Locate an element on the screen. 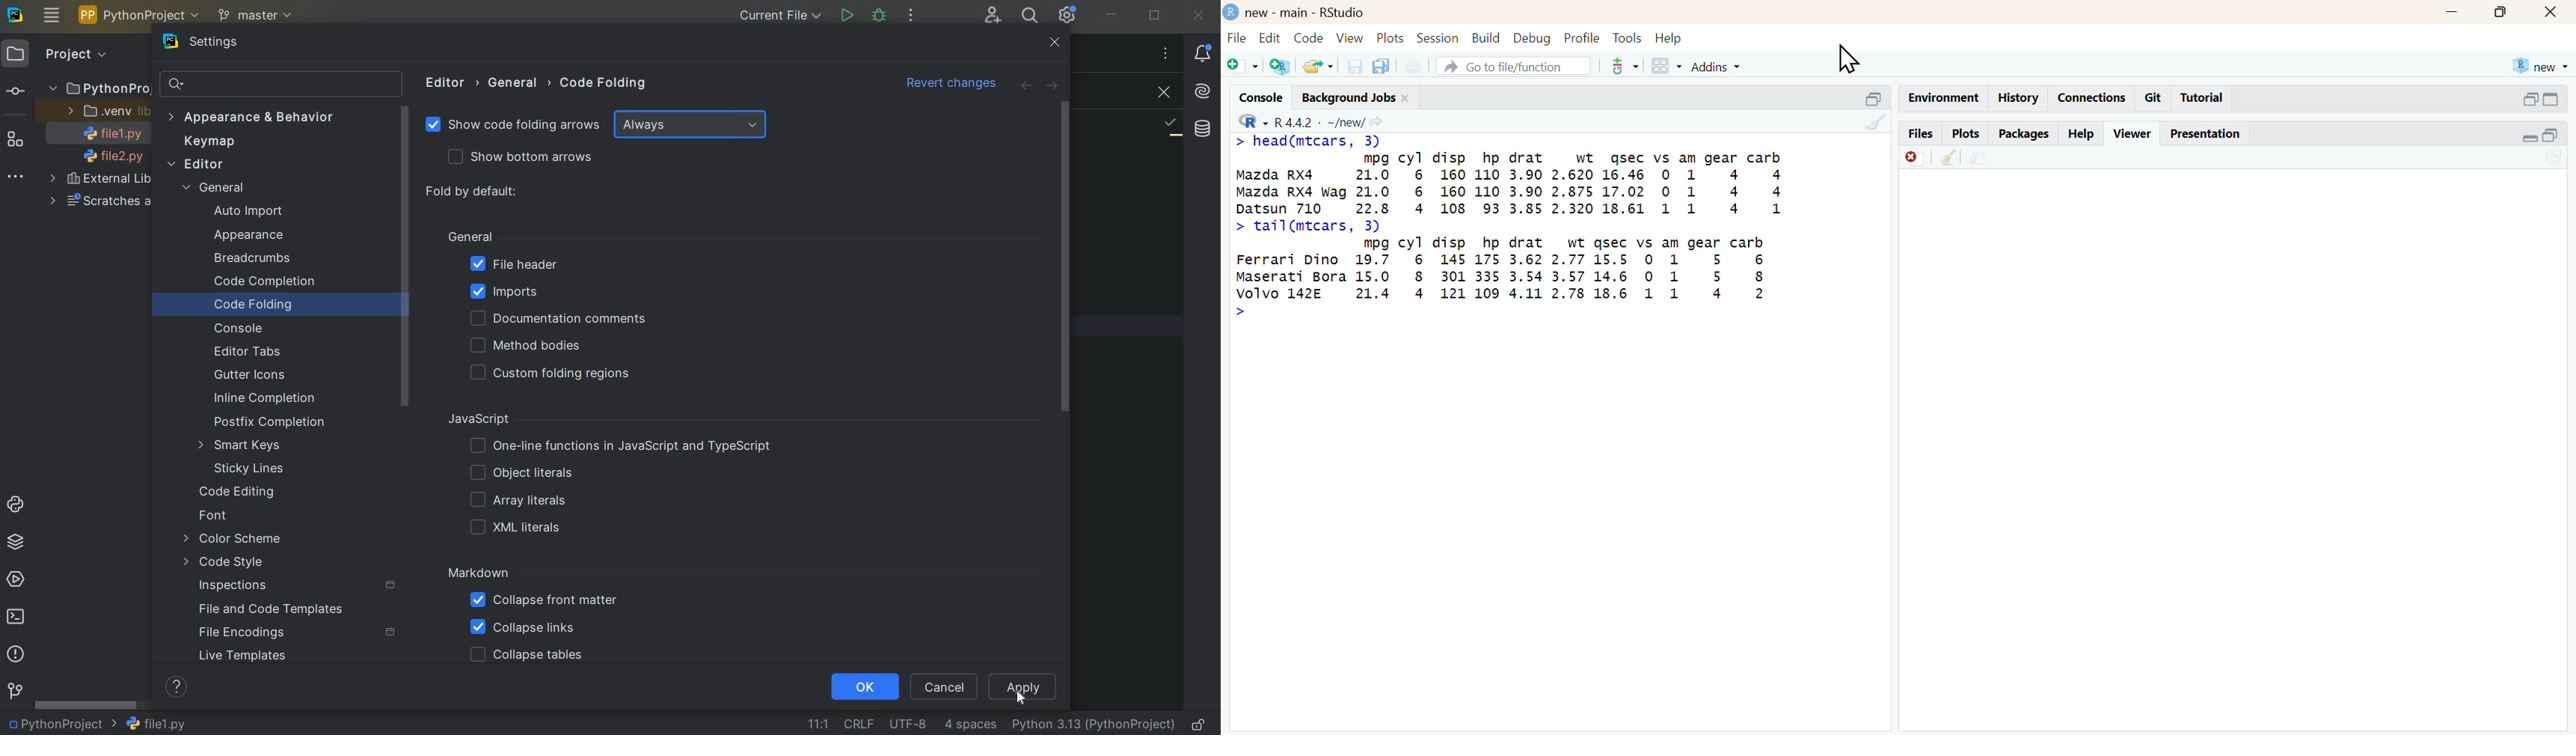 The image size is (2576, 756). clear all viewer item is located at coordinates (1943, 159).